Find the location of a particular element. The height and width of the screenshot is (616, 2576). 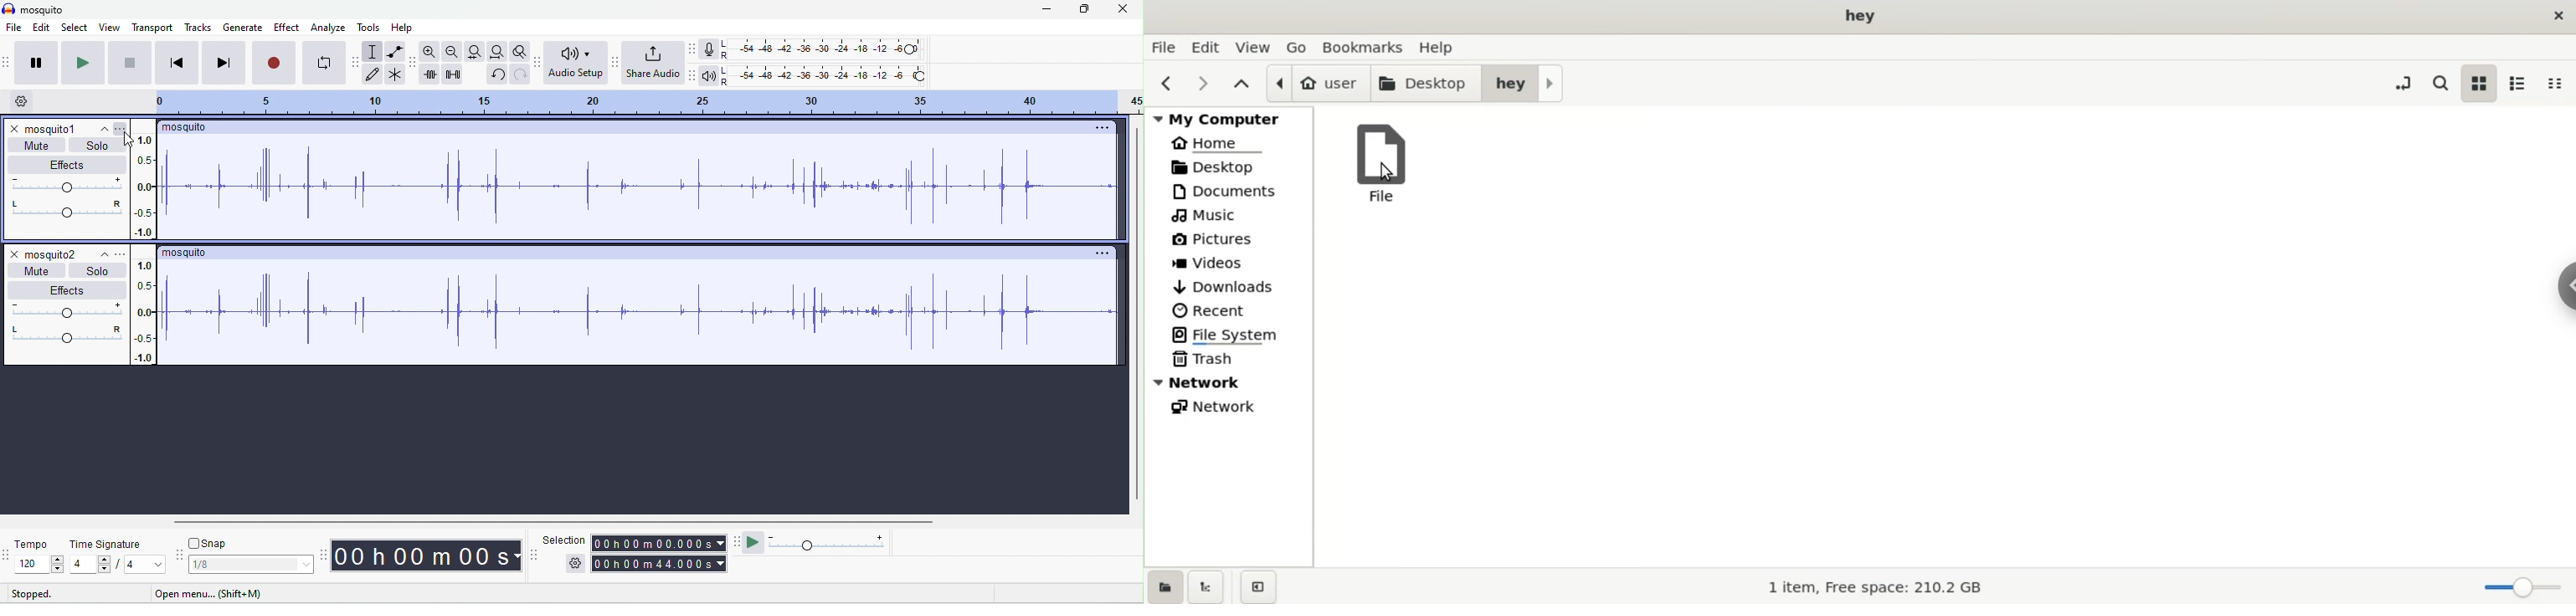

volume is located at coordinates (66, 185).